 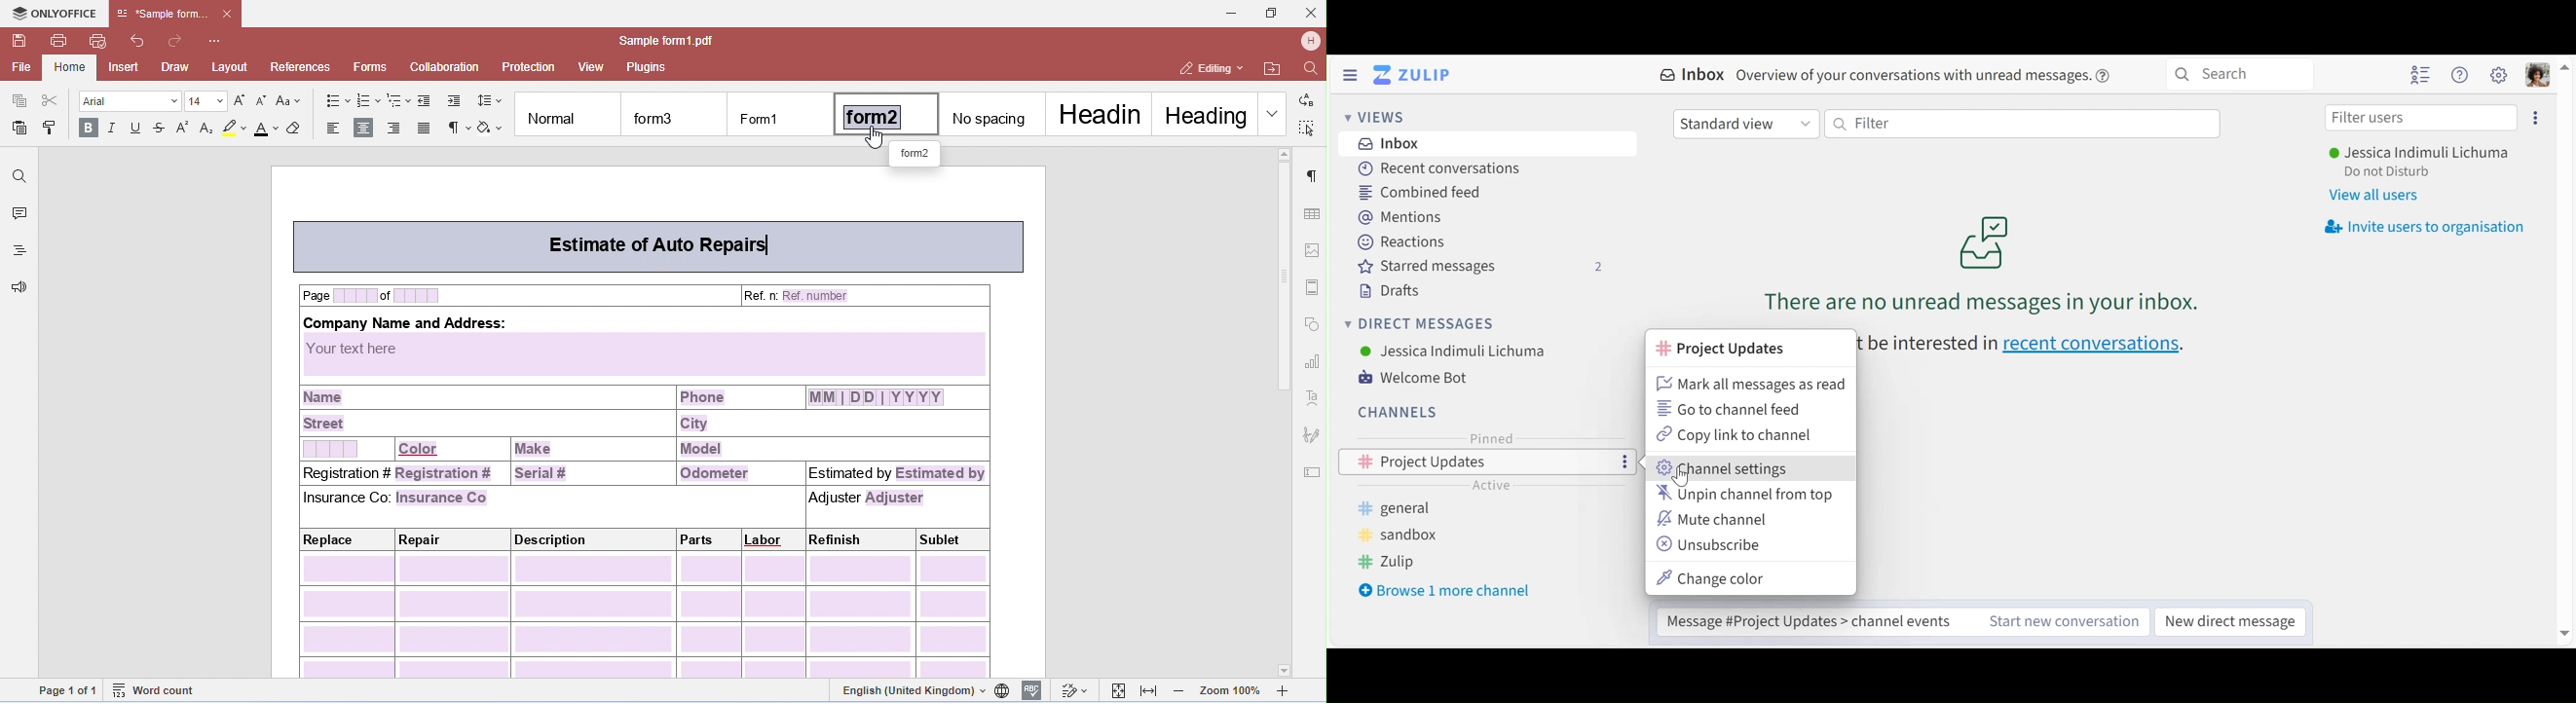 I want to click on Down, so click(x=2562, y=634).